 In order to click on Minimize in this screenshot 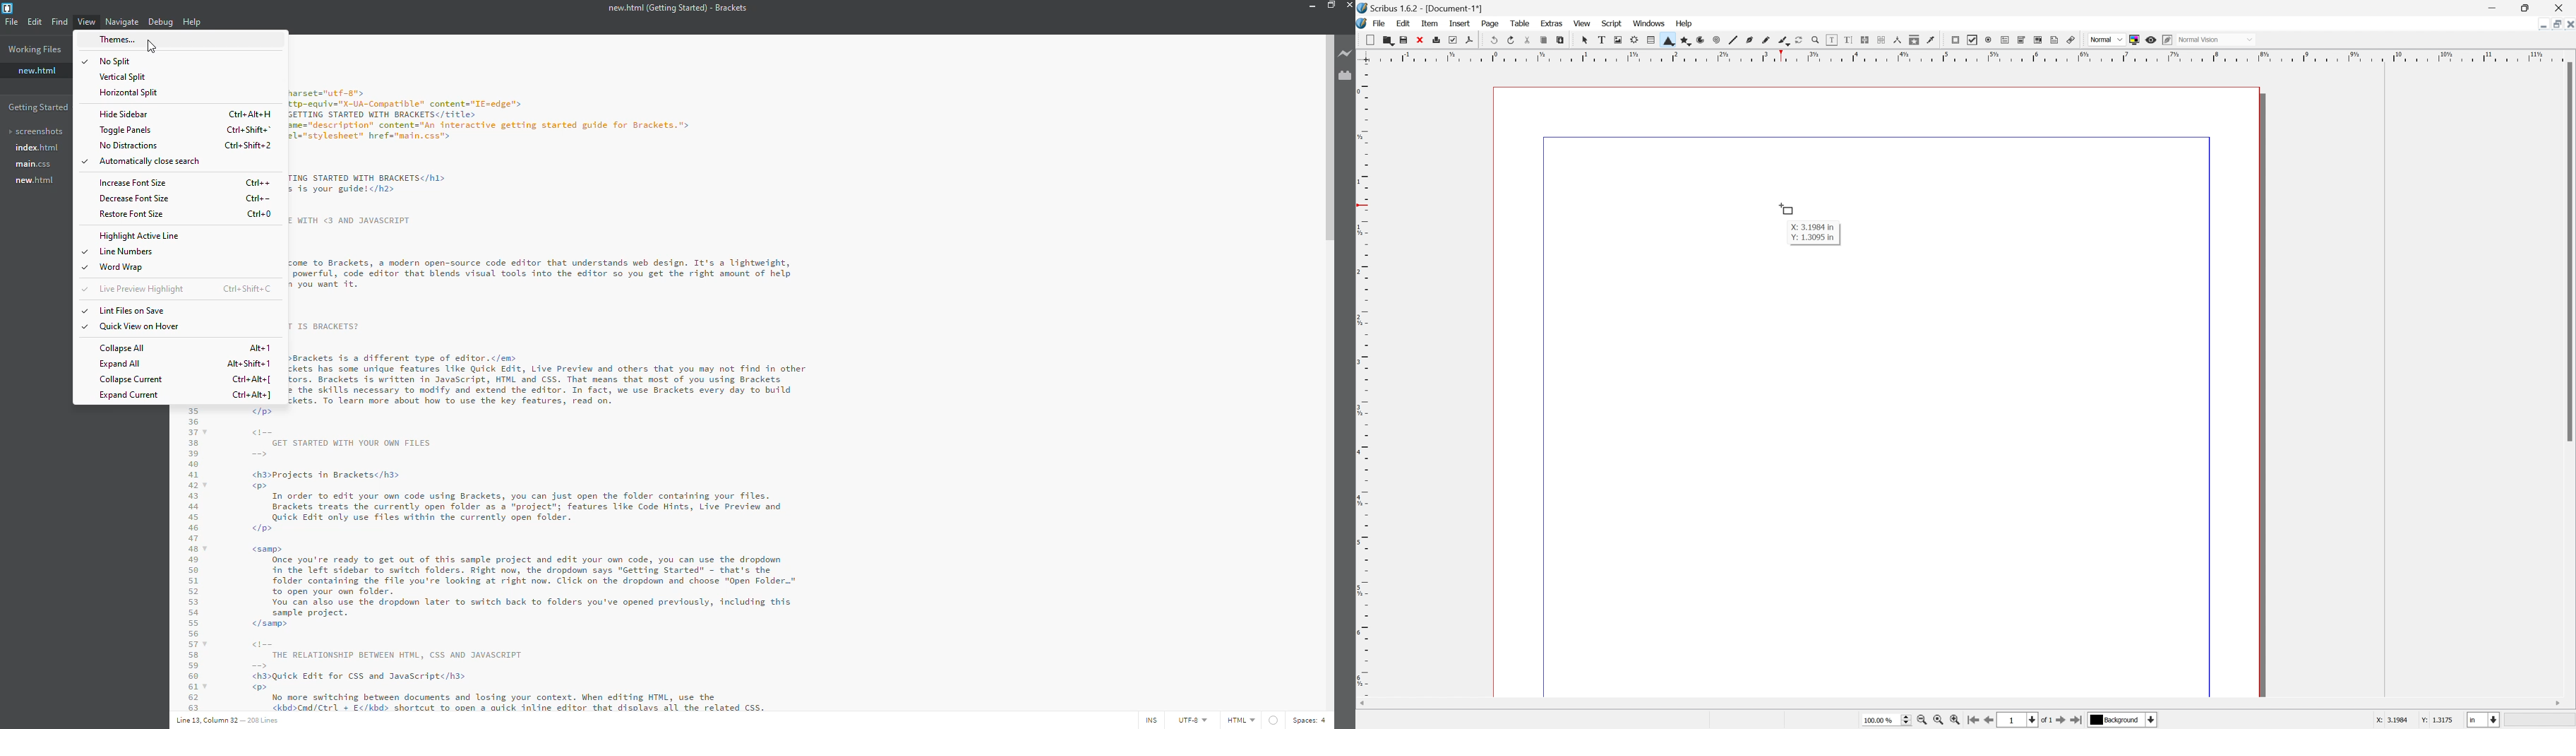, I will do `click(2494, 6)`.